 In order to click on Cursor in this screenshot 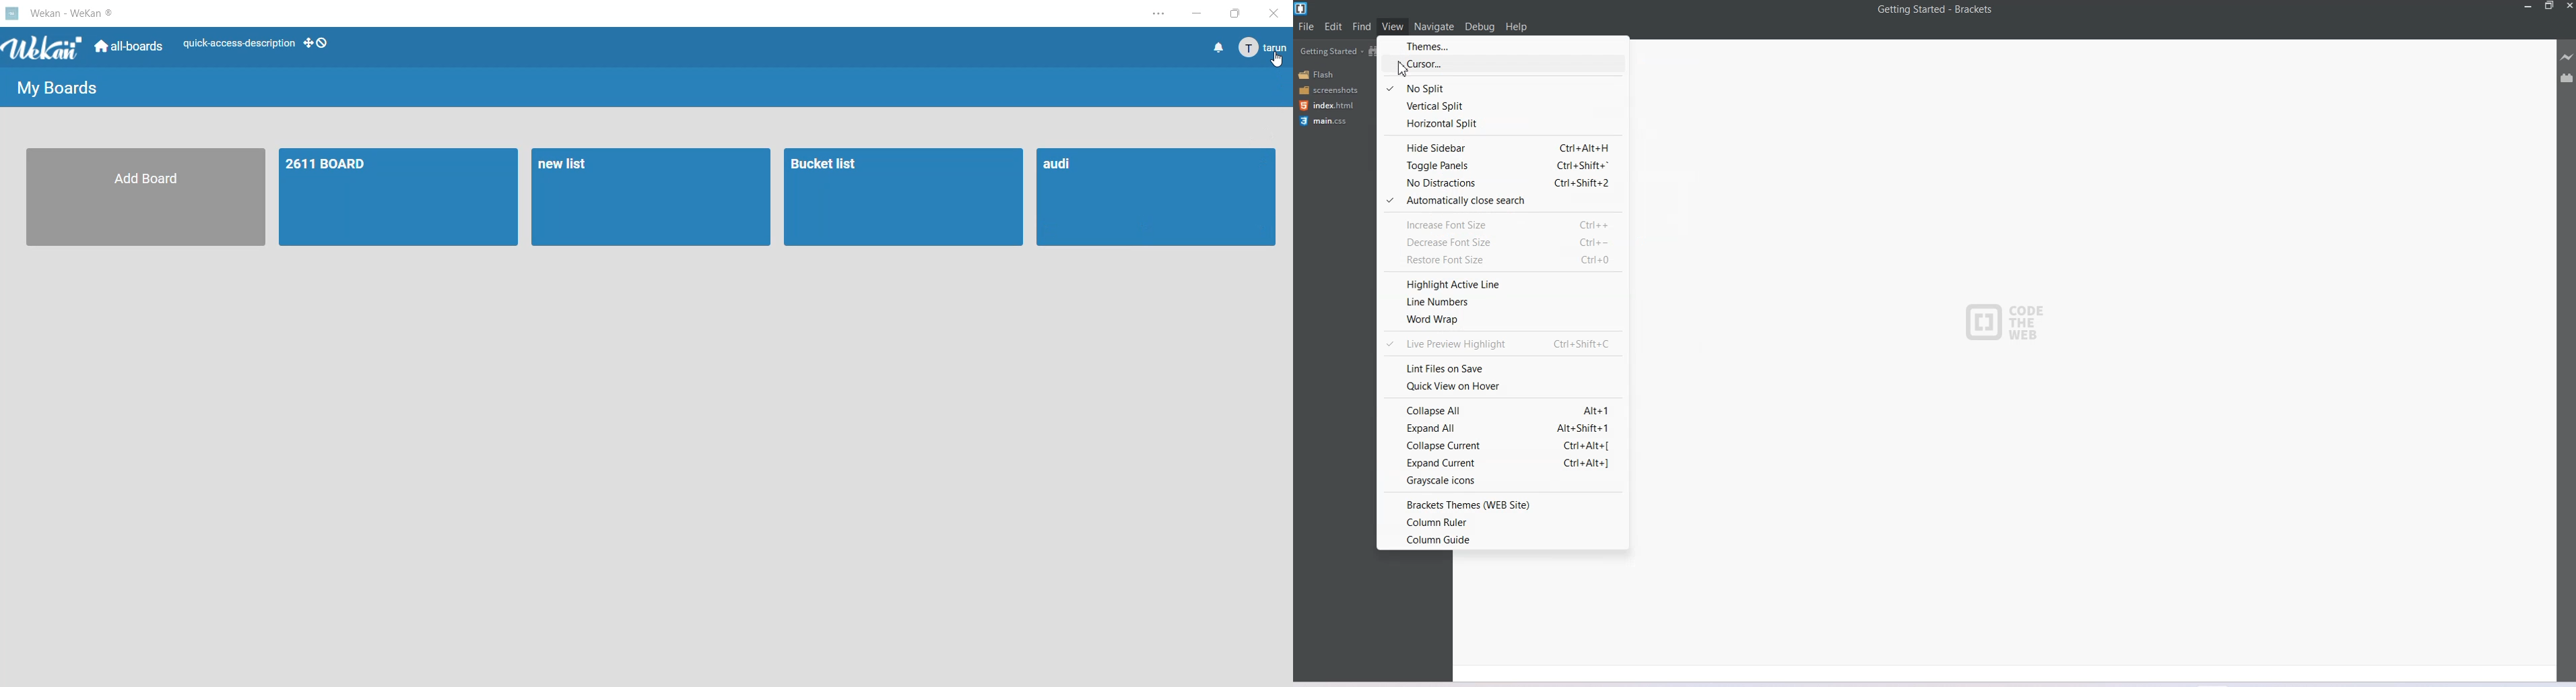, I will do `click(1403, 71)`.